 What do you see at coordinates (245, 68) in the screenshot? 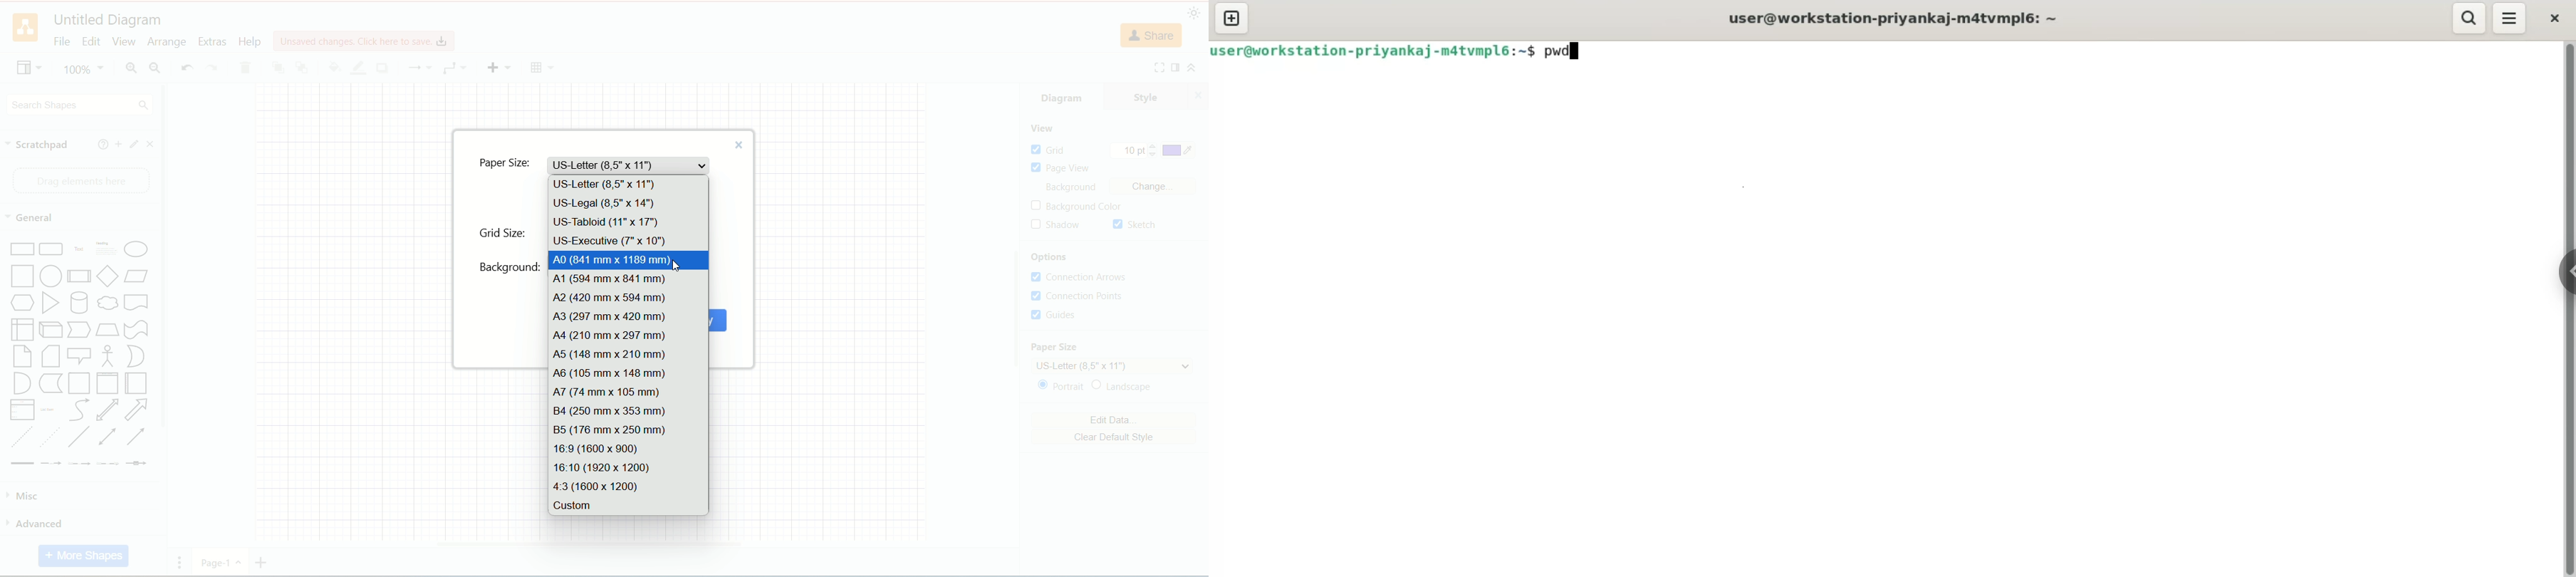
I see `delete` at bounding box center [245, 68].